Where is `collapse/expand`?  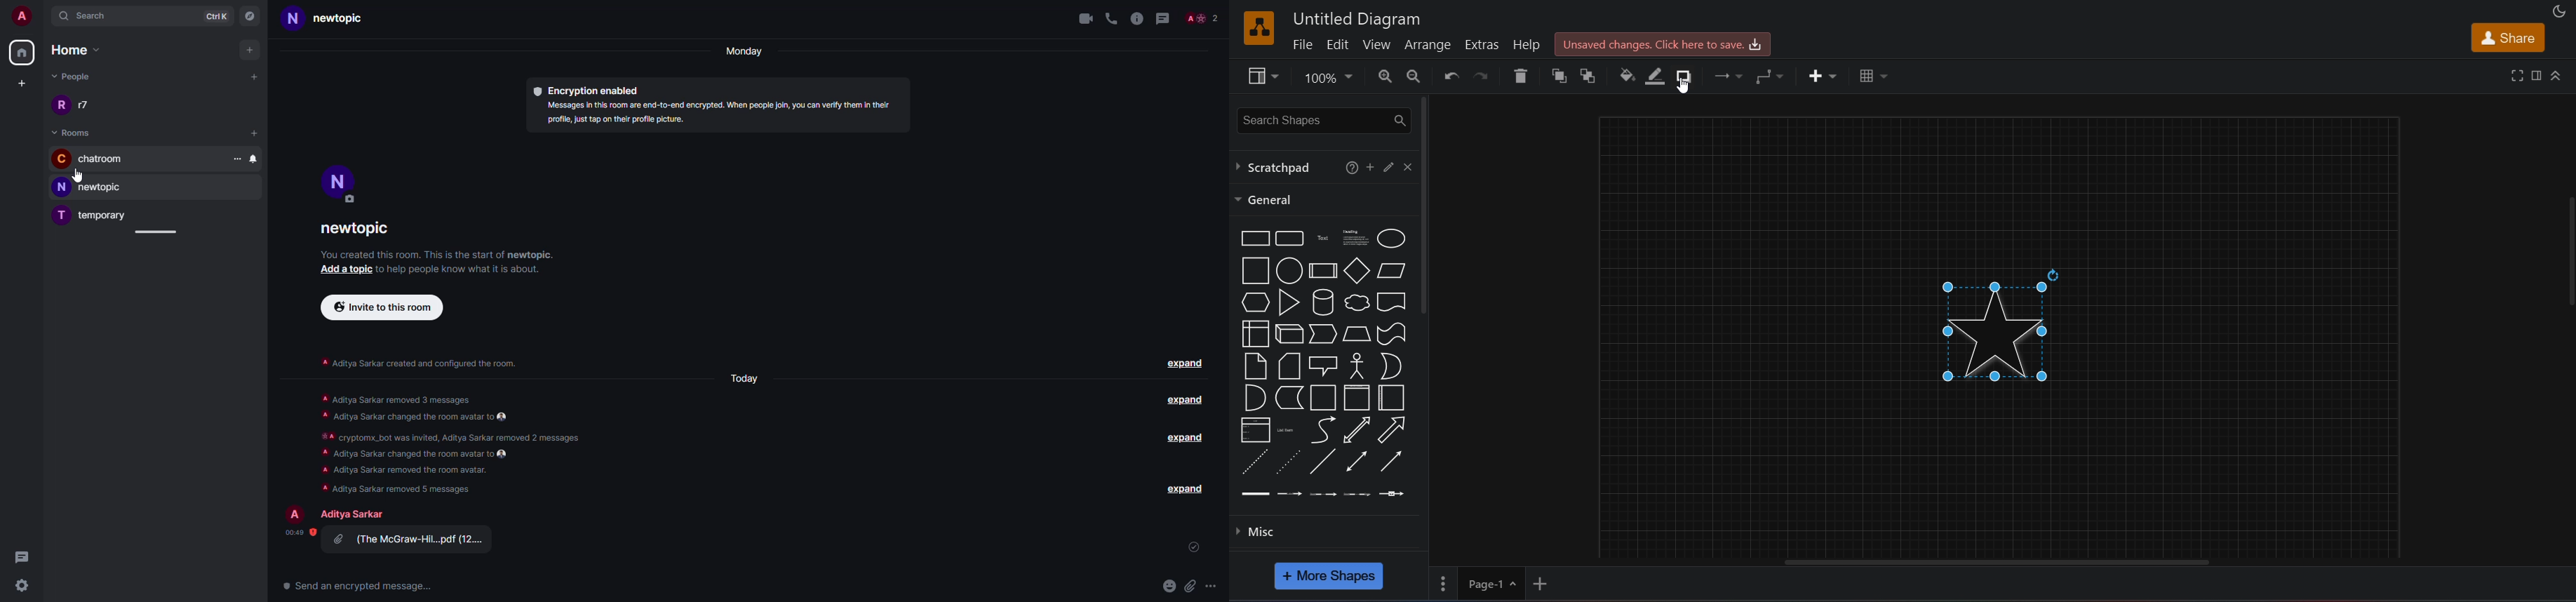 collapse/expand is located at coordinates (2559, 75).